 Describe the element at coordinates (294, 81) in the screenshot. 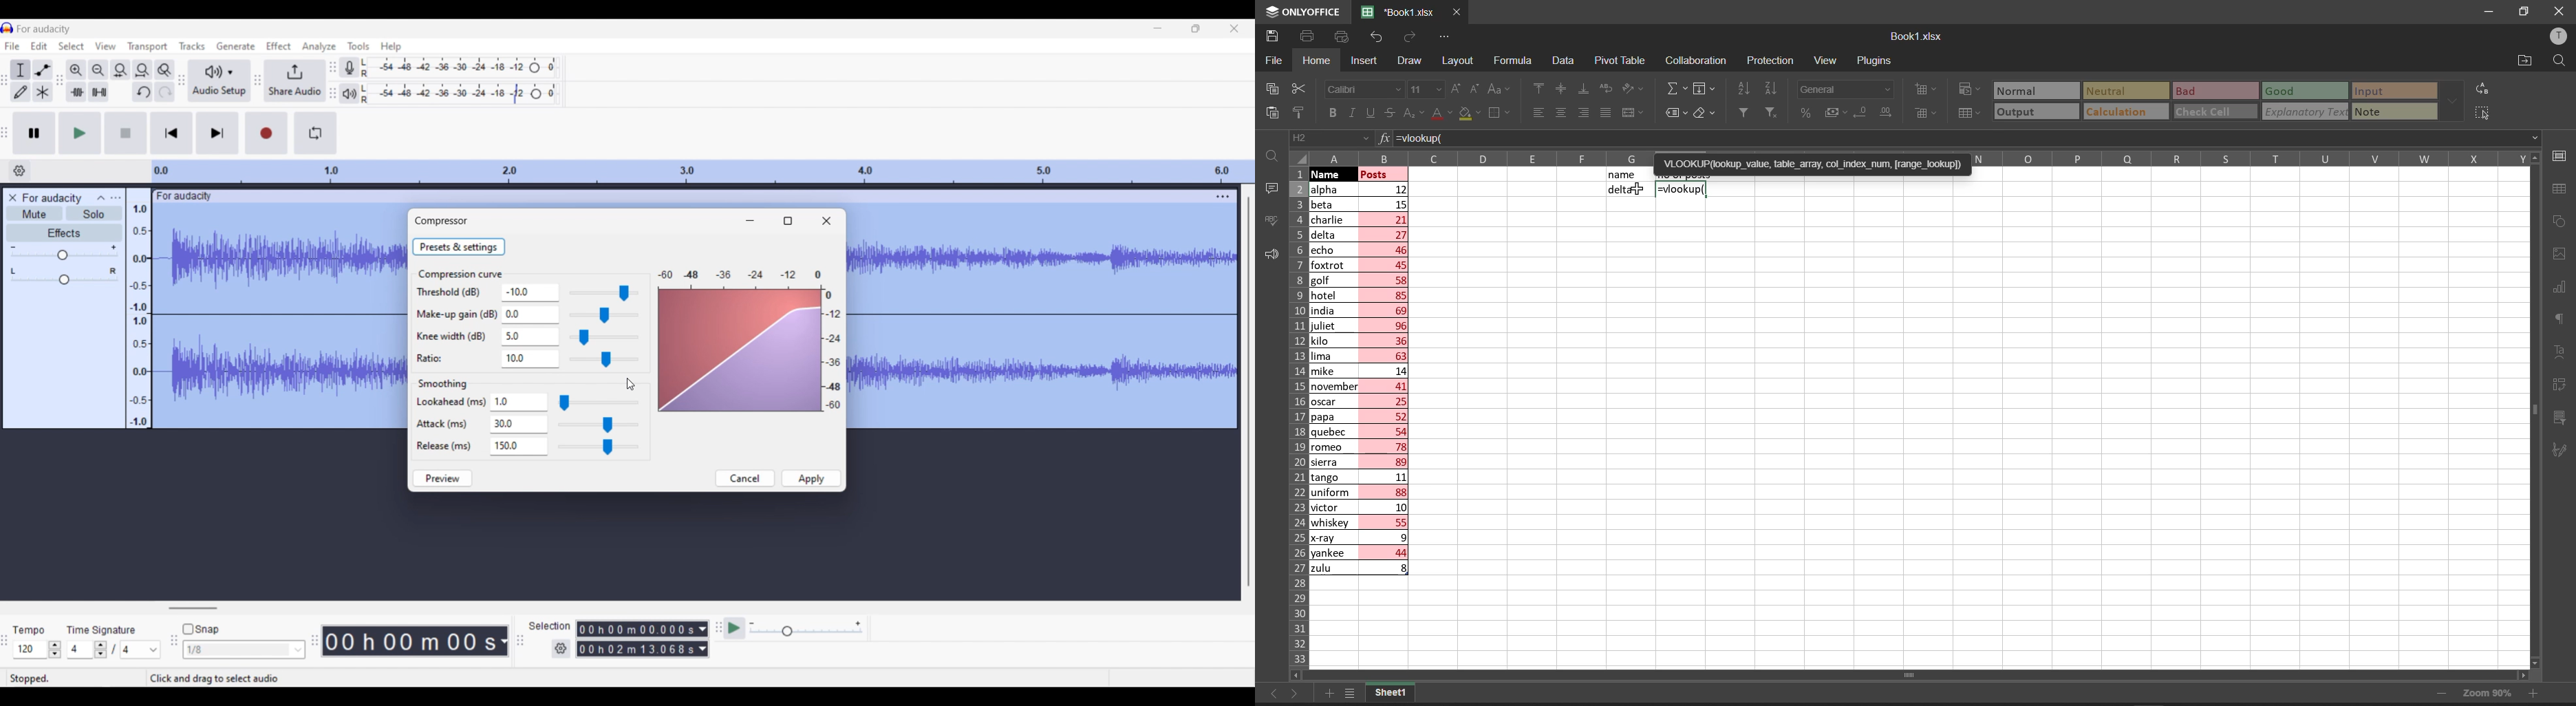

I see `Share audio` at that location.